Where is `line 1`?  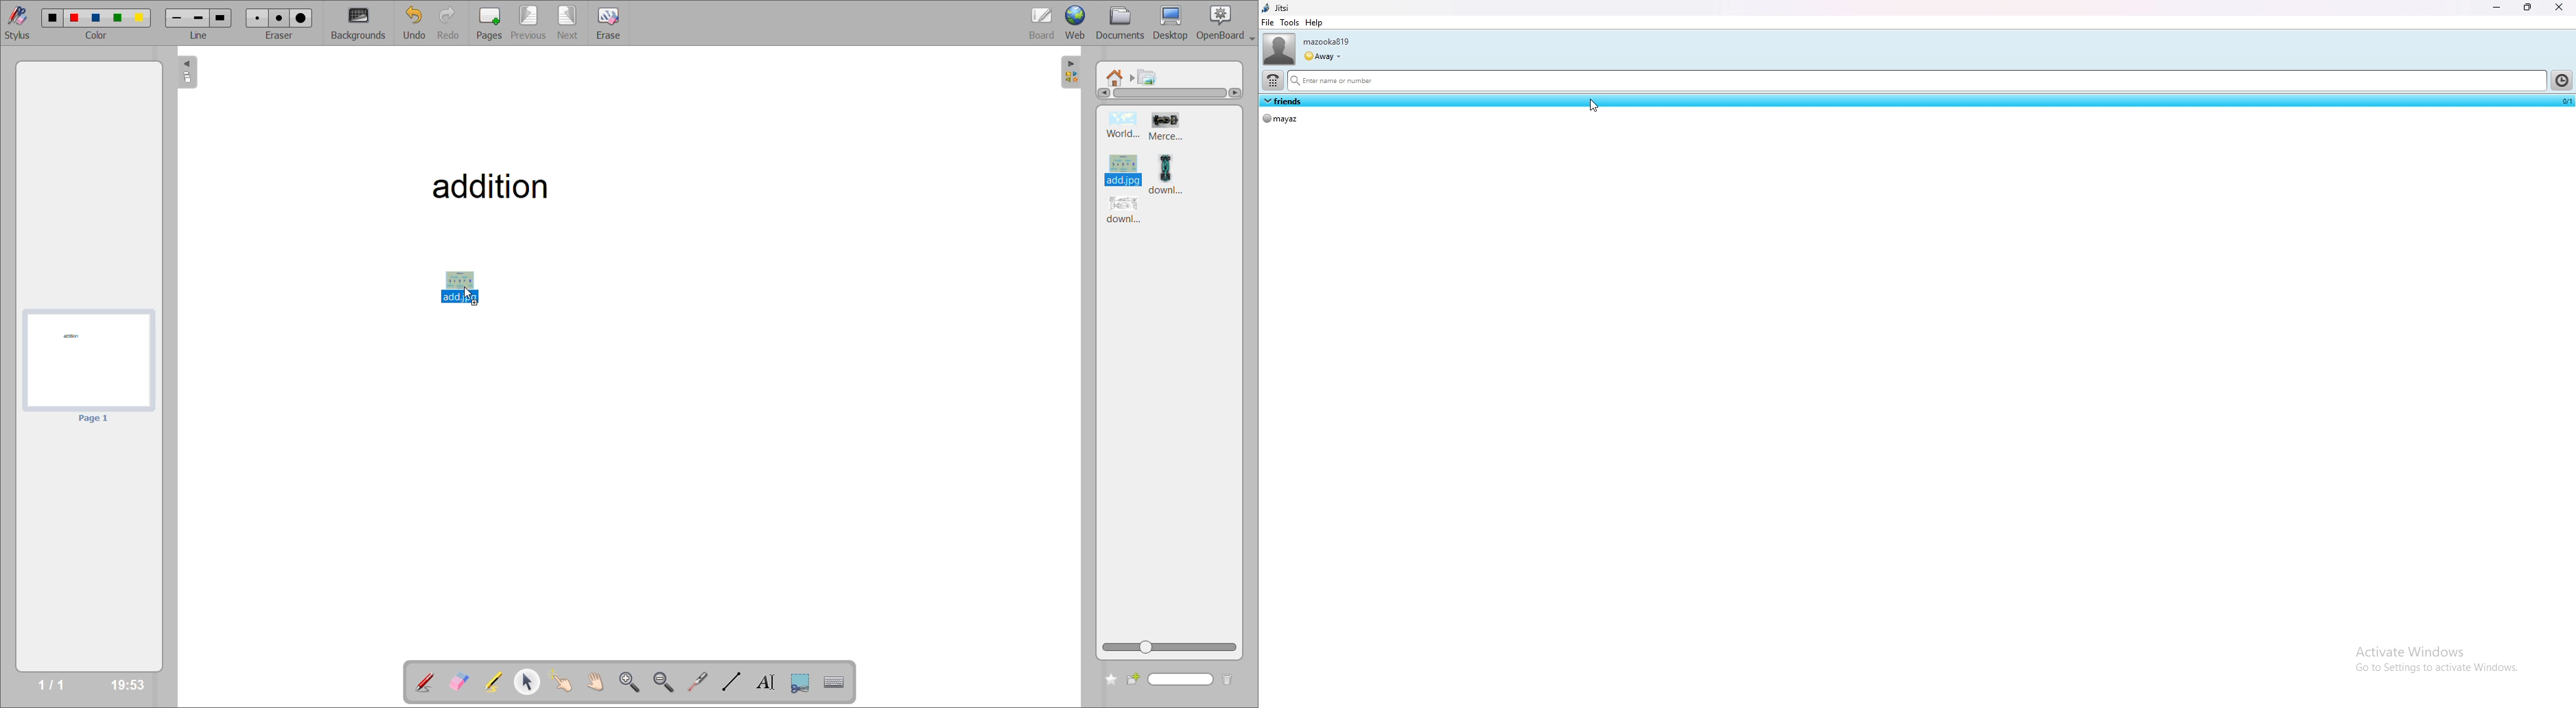
line 1 is located at coordinates (177, 18).